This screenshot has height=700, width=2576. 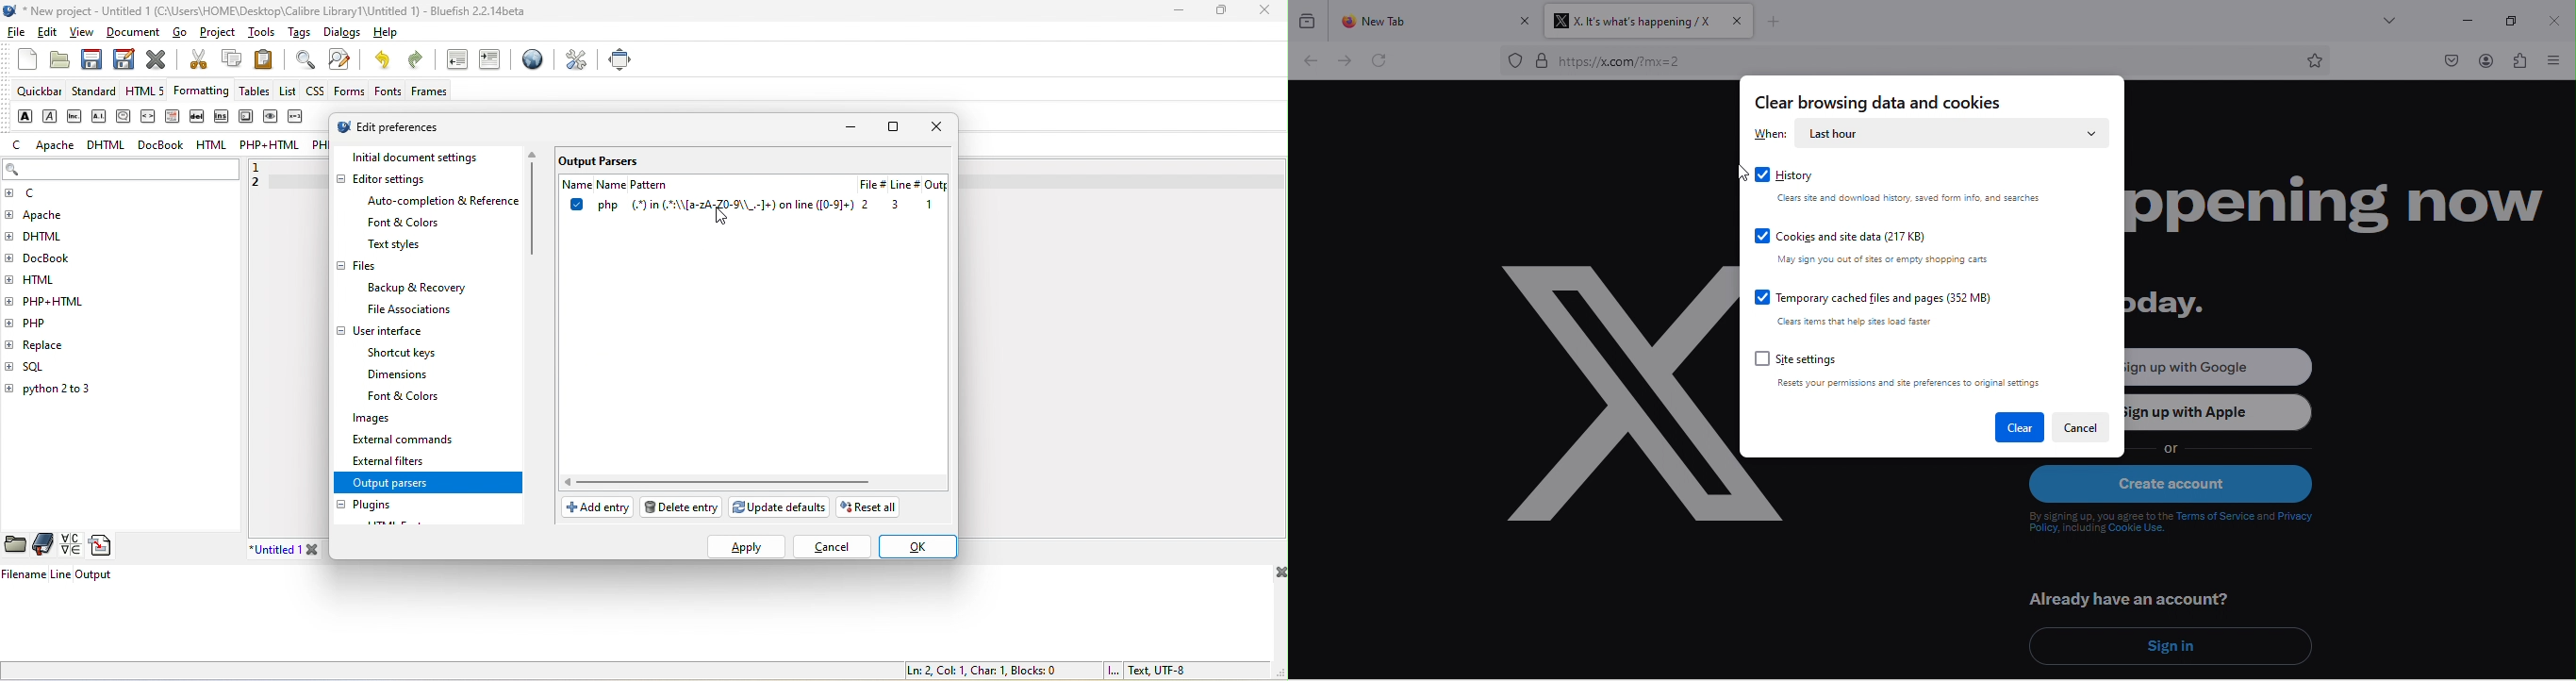 I want to click on minimize, so click(x=852, y=128).